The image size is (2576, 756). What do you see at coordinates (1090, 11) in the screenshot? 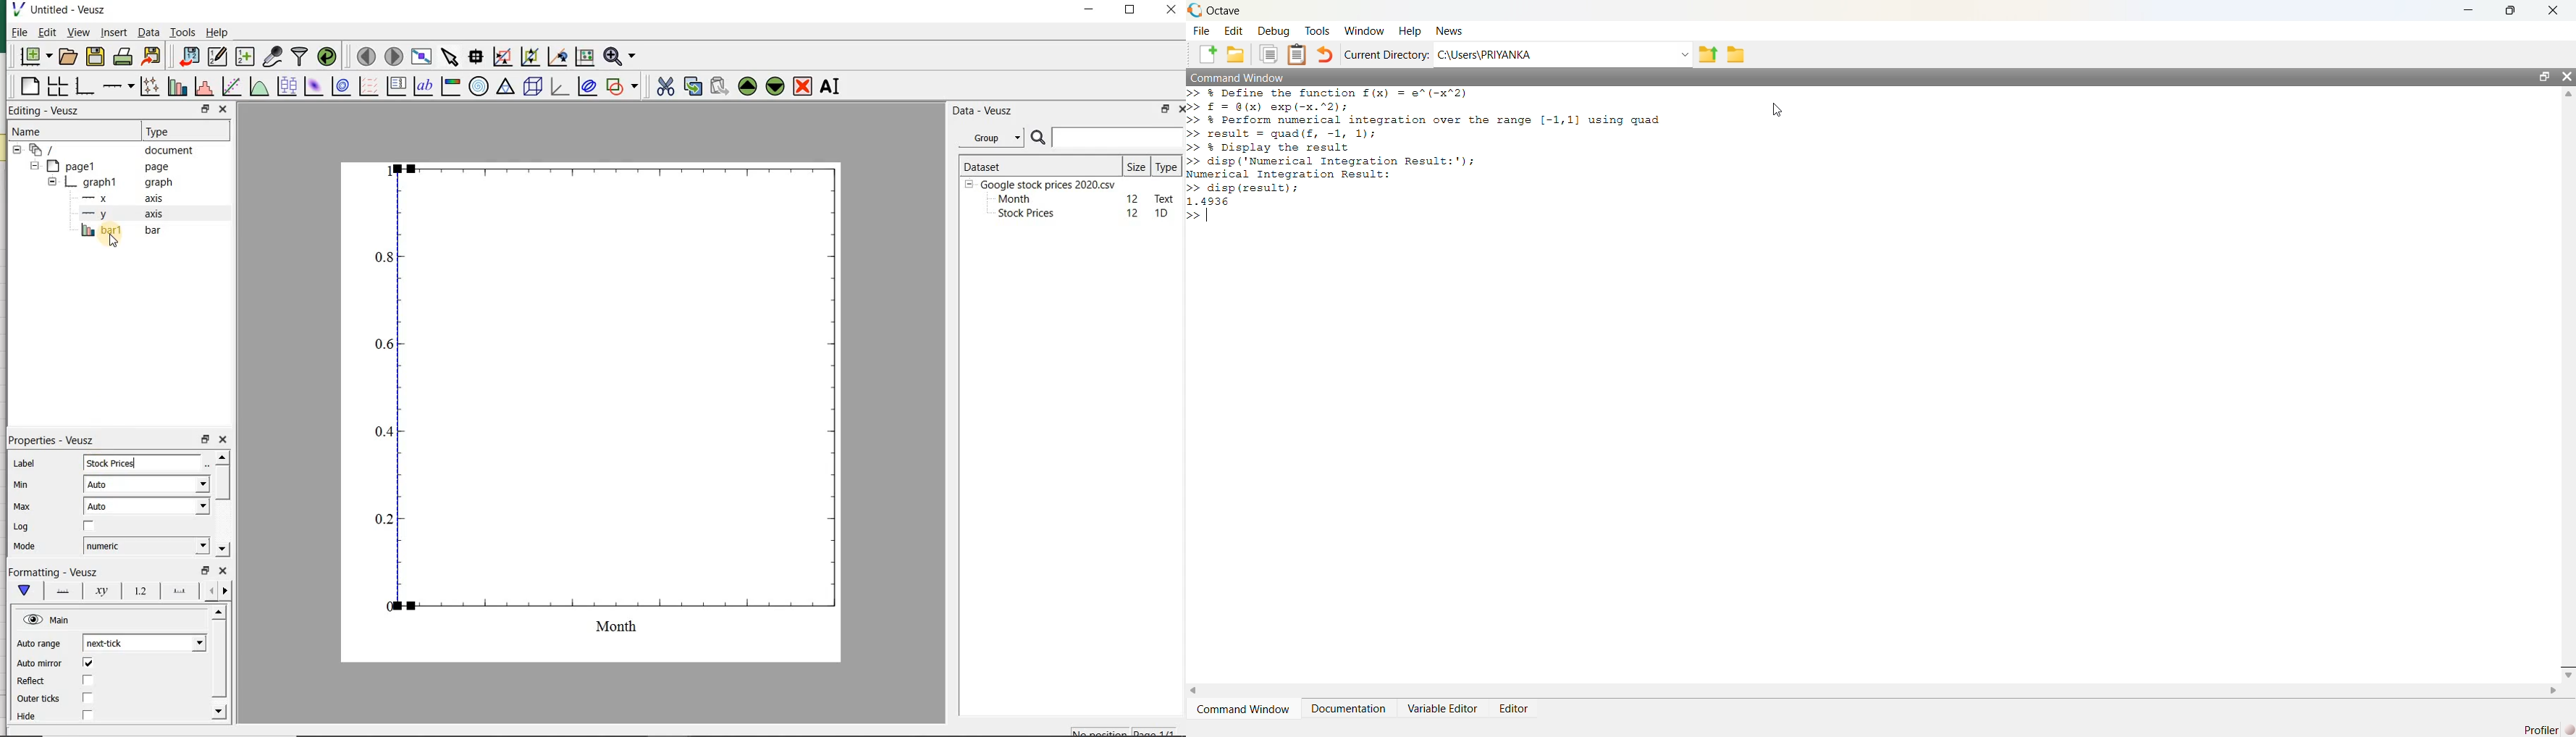
I see `minimize` at bounding box center [1090, 11].